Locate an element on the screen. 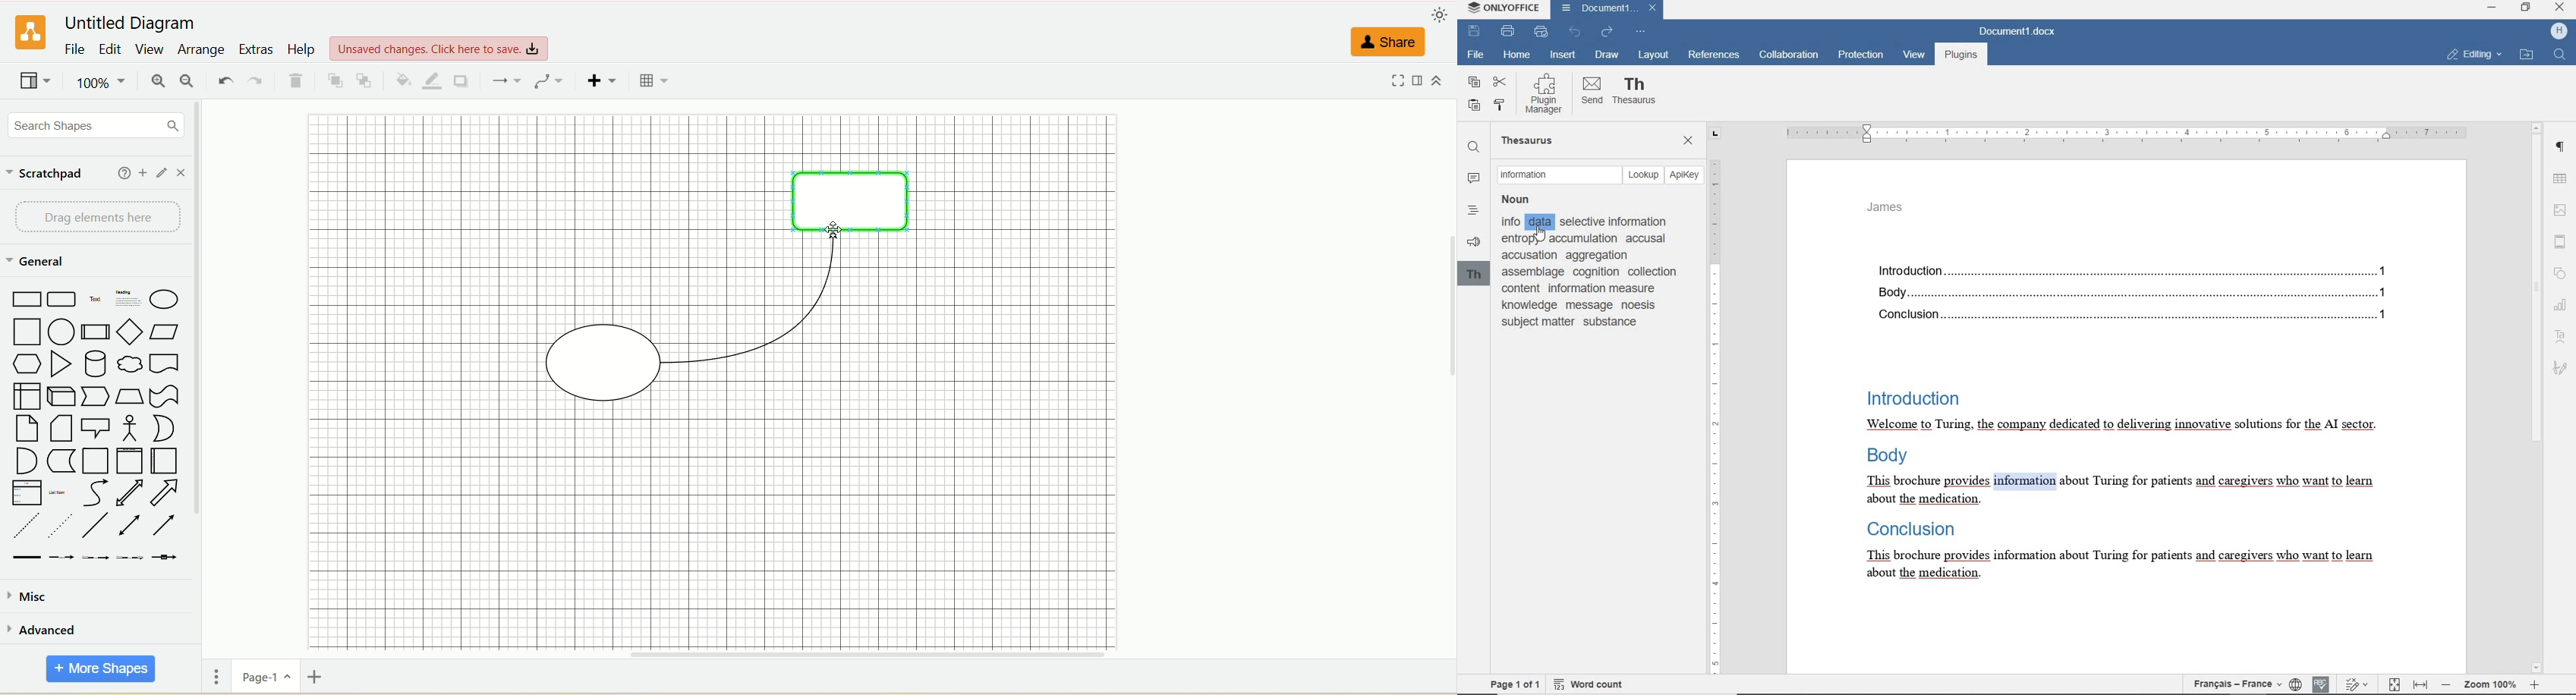 The height and width of the screenshot is (700, 2576). SET DOCUMENT LANGUAGE is located at coordinates (2297, 683).